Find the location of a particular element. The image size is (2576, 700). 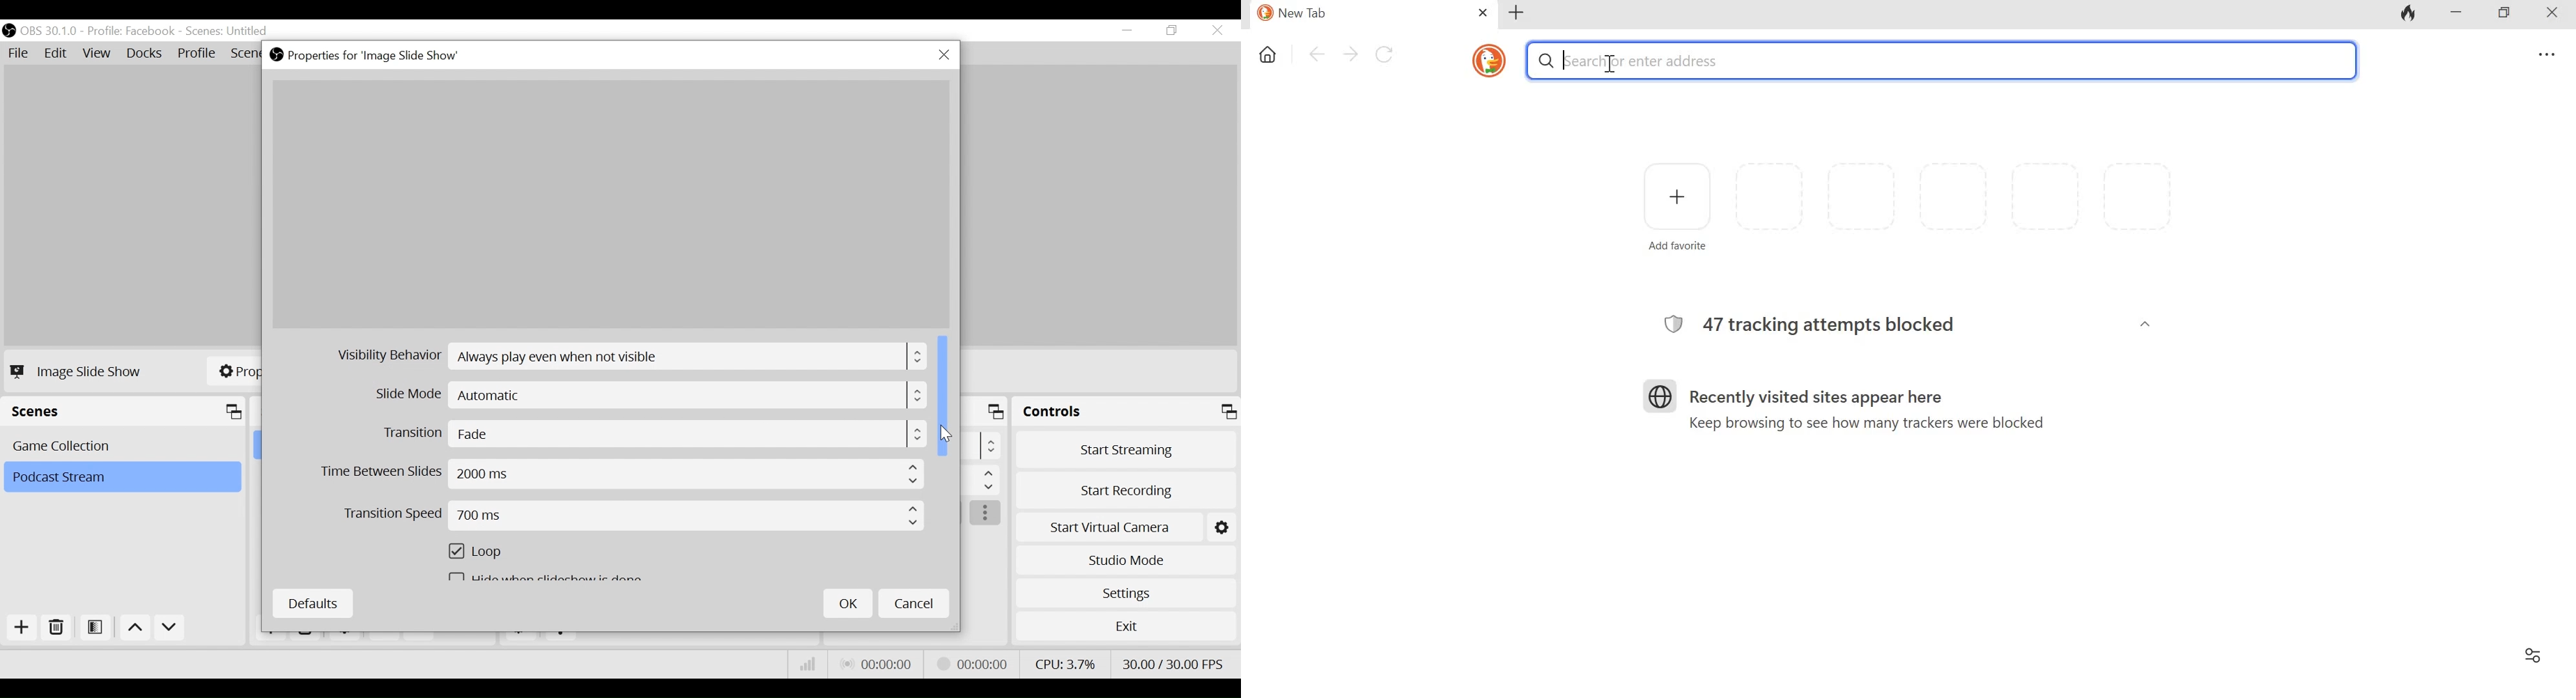

minimize is located at coordinates (1130, 30).